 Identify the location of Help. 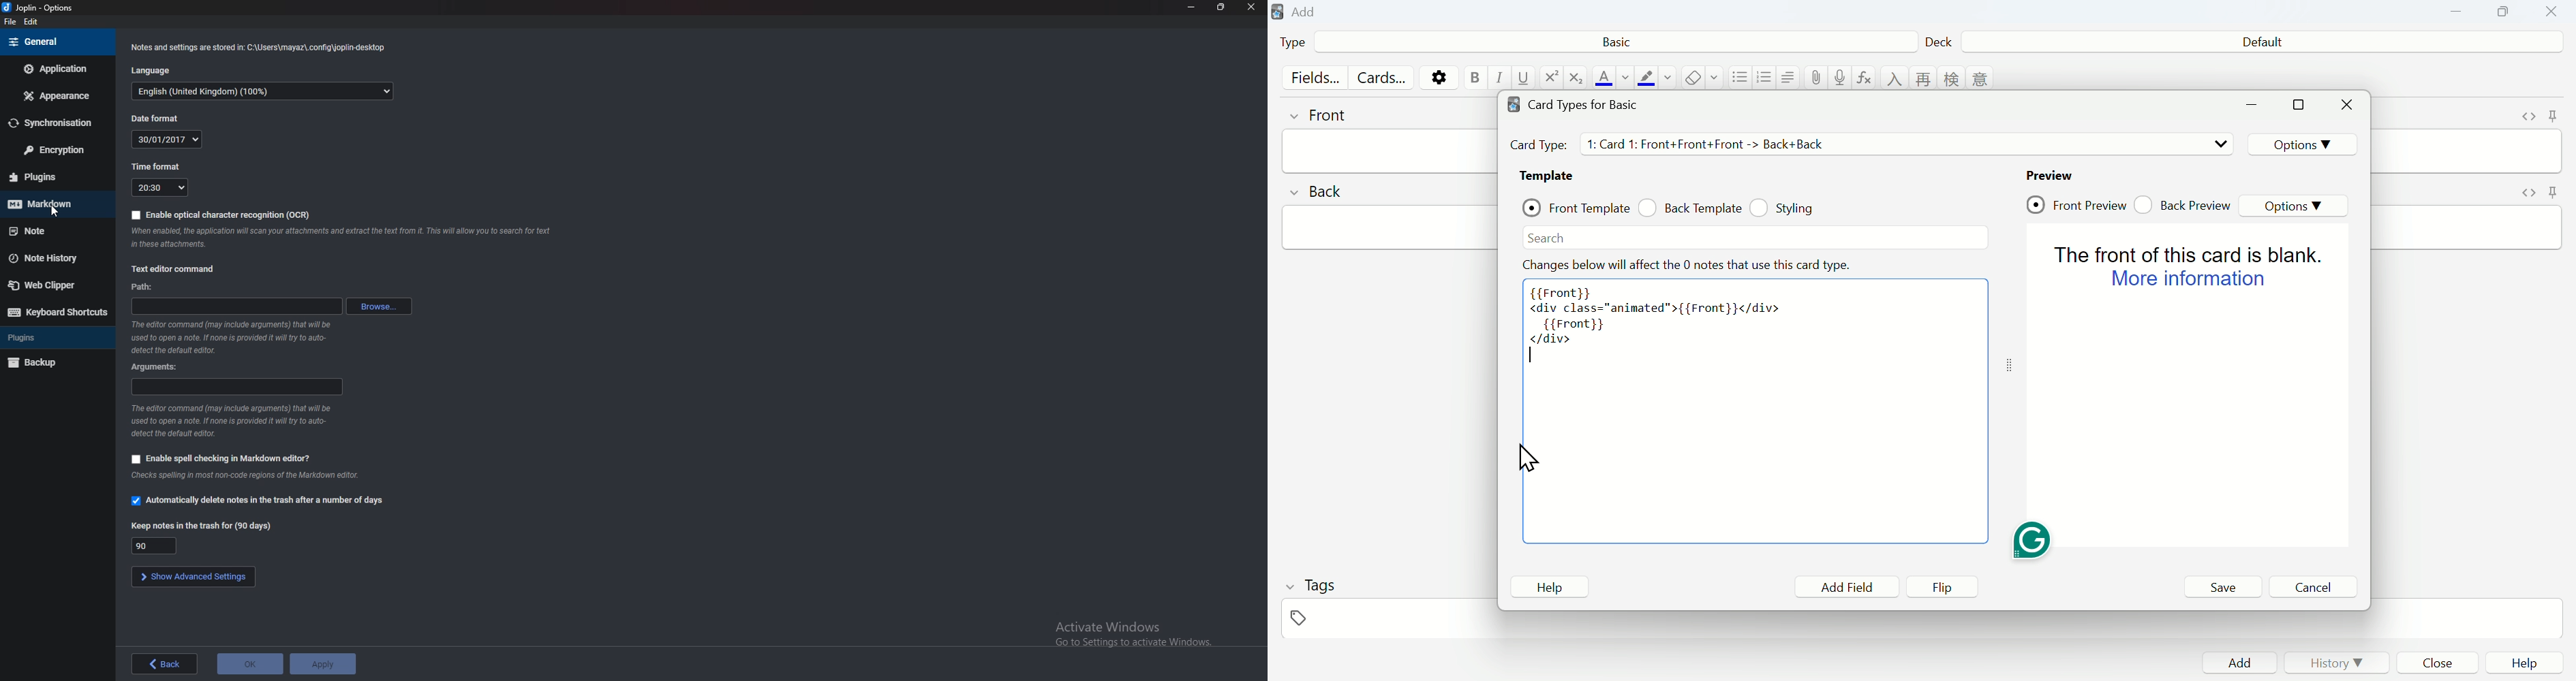
(2525, 663).